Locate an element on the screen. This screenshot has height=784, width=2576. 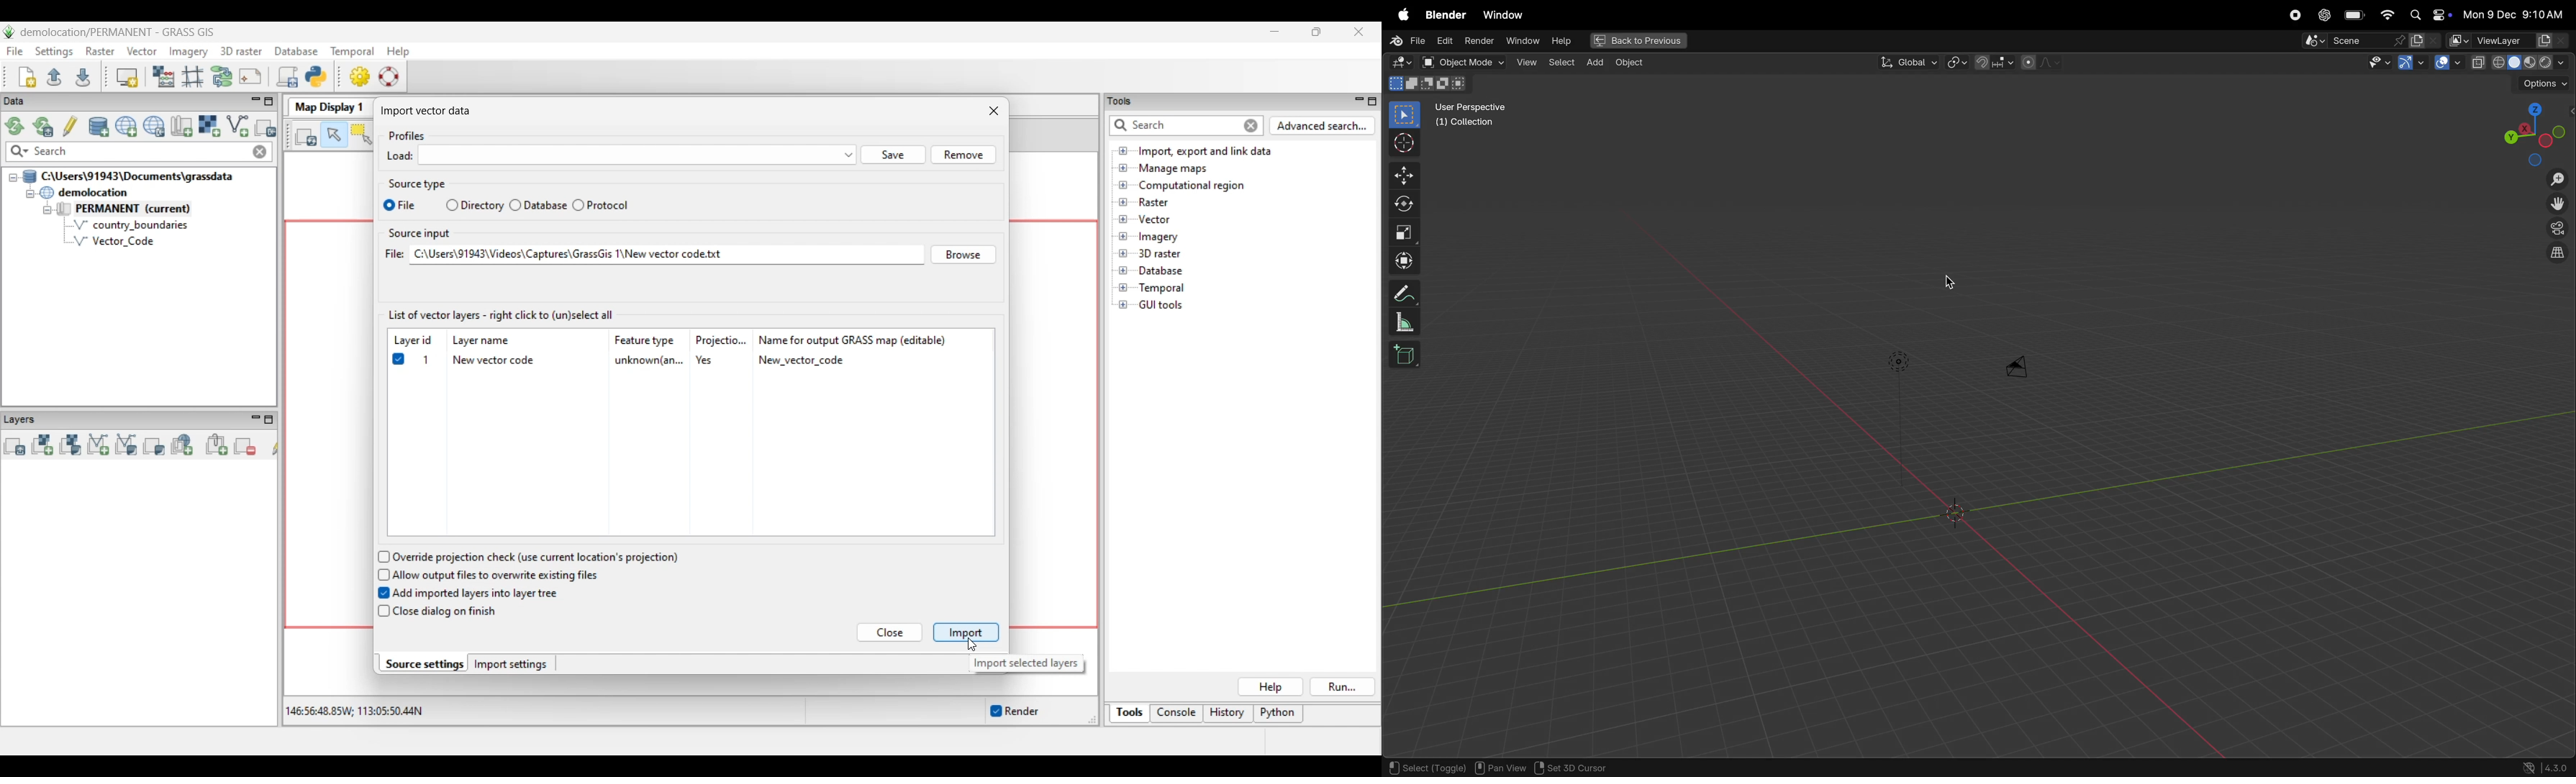
Enable/Disable auto-rendering is located at coordinates (1014, 712).